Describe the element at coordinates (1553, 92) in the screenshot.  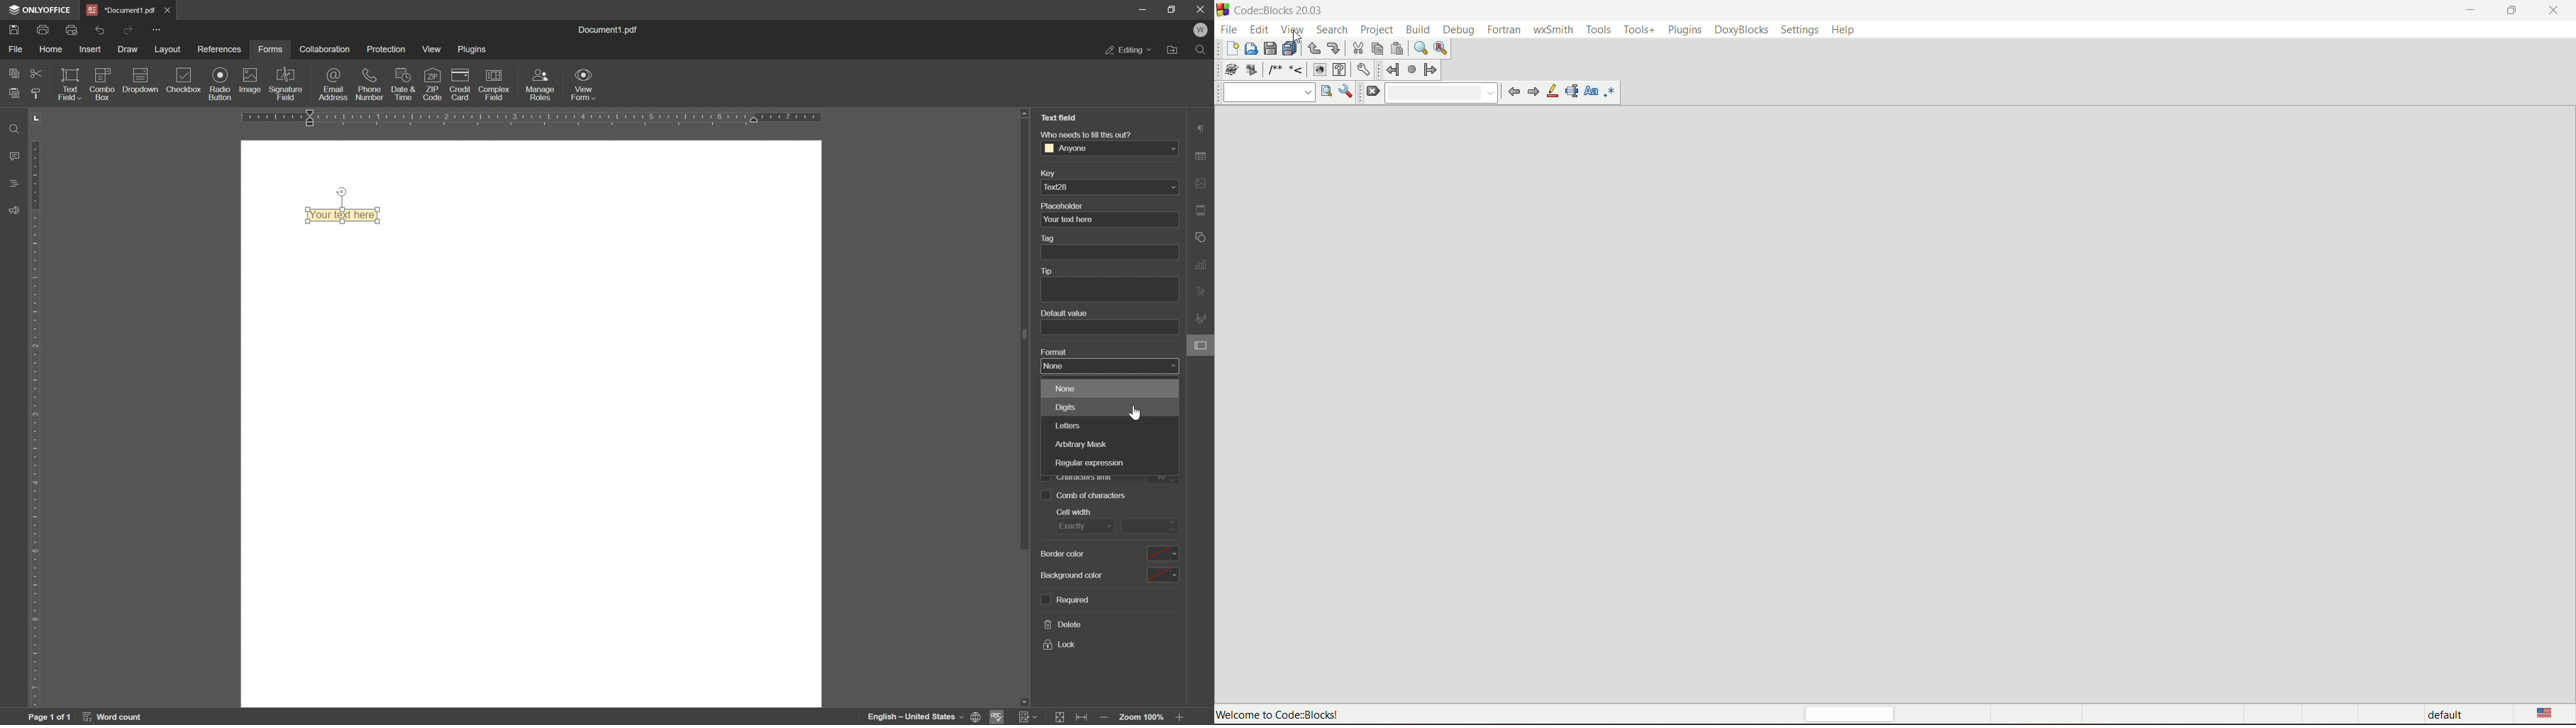
I see `highlight` at that location.